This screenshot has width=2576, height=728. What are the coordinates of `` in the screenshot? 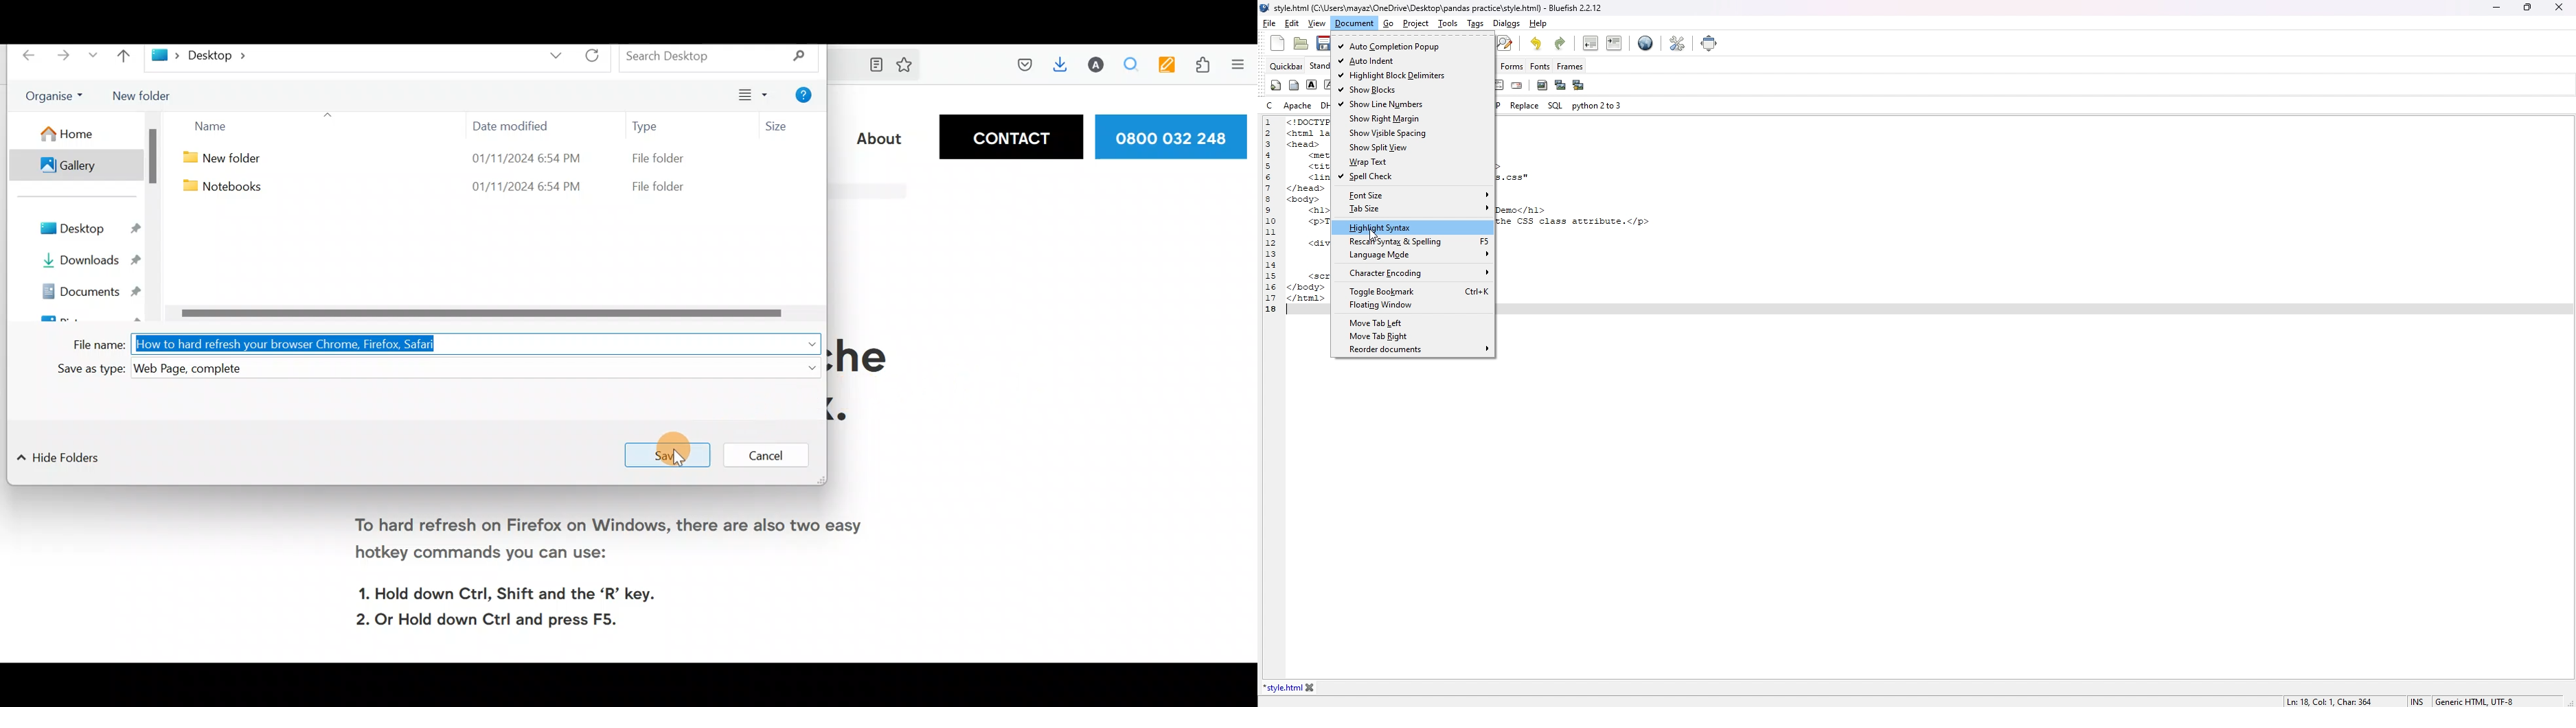 It's located at (1826, 10).